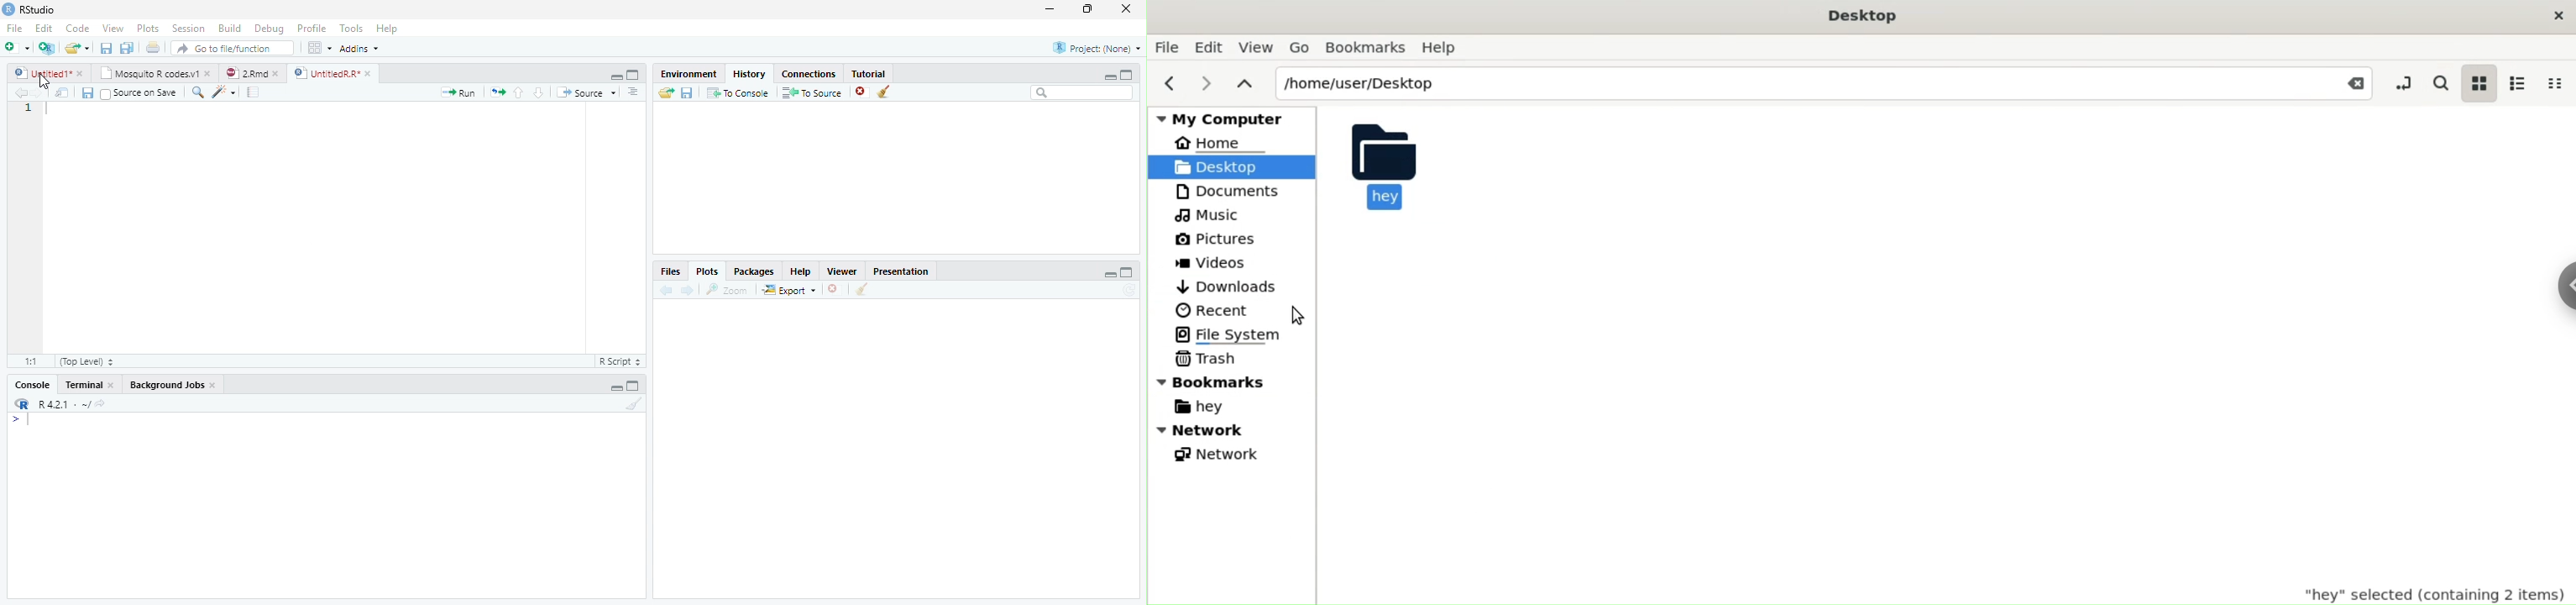 The height and width of the screenshot is (616, 2576). What do you see at coordinates (28, 361) in the screenshot?
I see `1:1` at bounding box center [28, 361].